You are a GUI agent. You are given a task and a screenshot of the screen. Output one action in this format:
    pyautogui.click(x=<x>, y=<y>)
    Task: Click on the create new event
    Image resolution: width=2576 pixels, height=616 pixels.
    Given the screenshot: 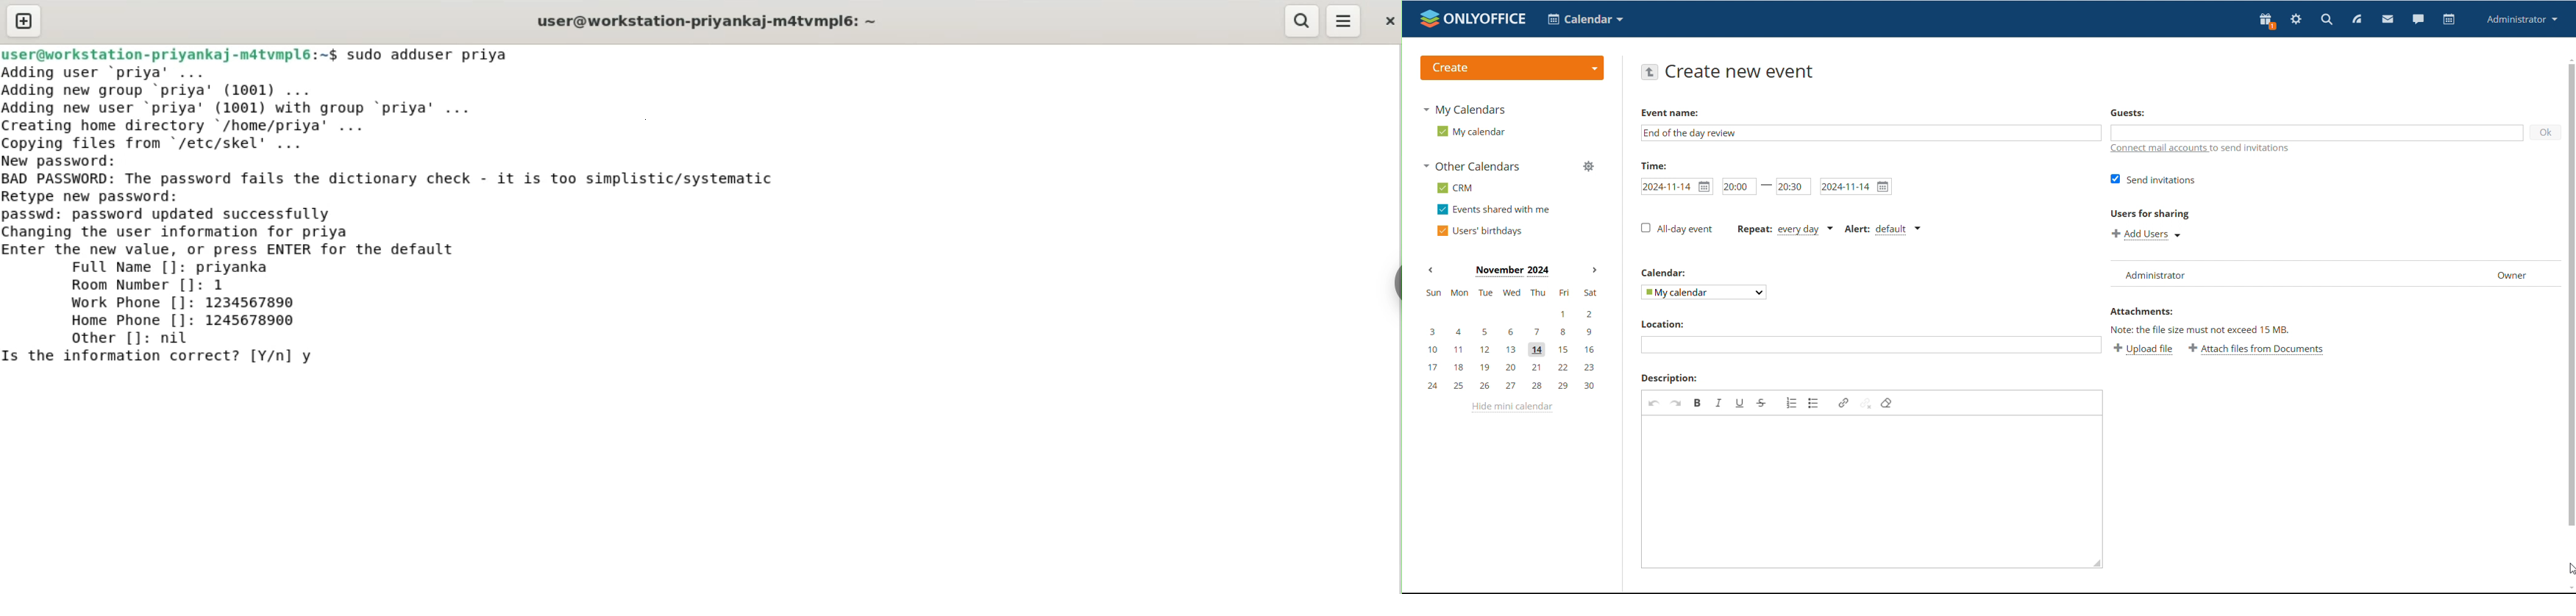 What is the action you would take?
    pyautogui.click(x=1743, y=72)
    